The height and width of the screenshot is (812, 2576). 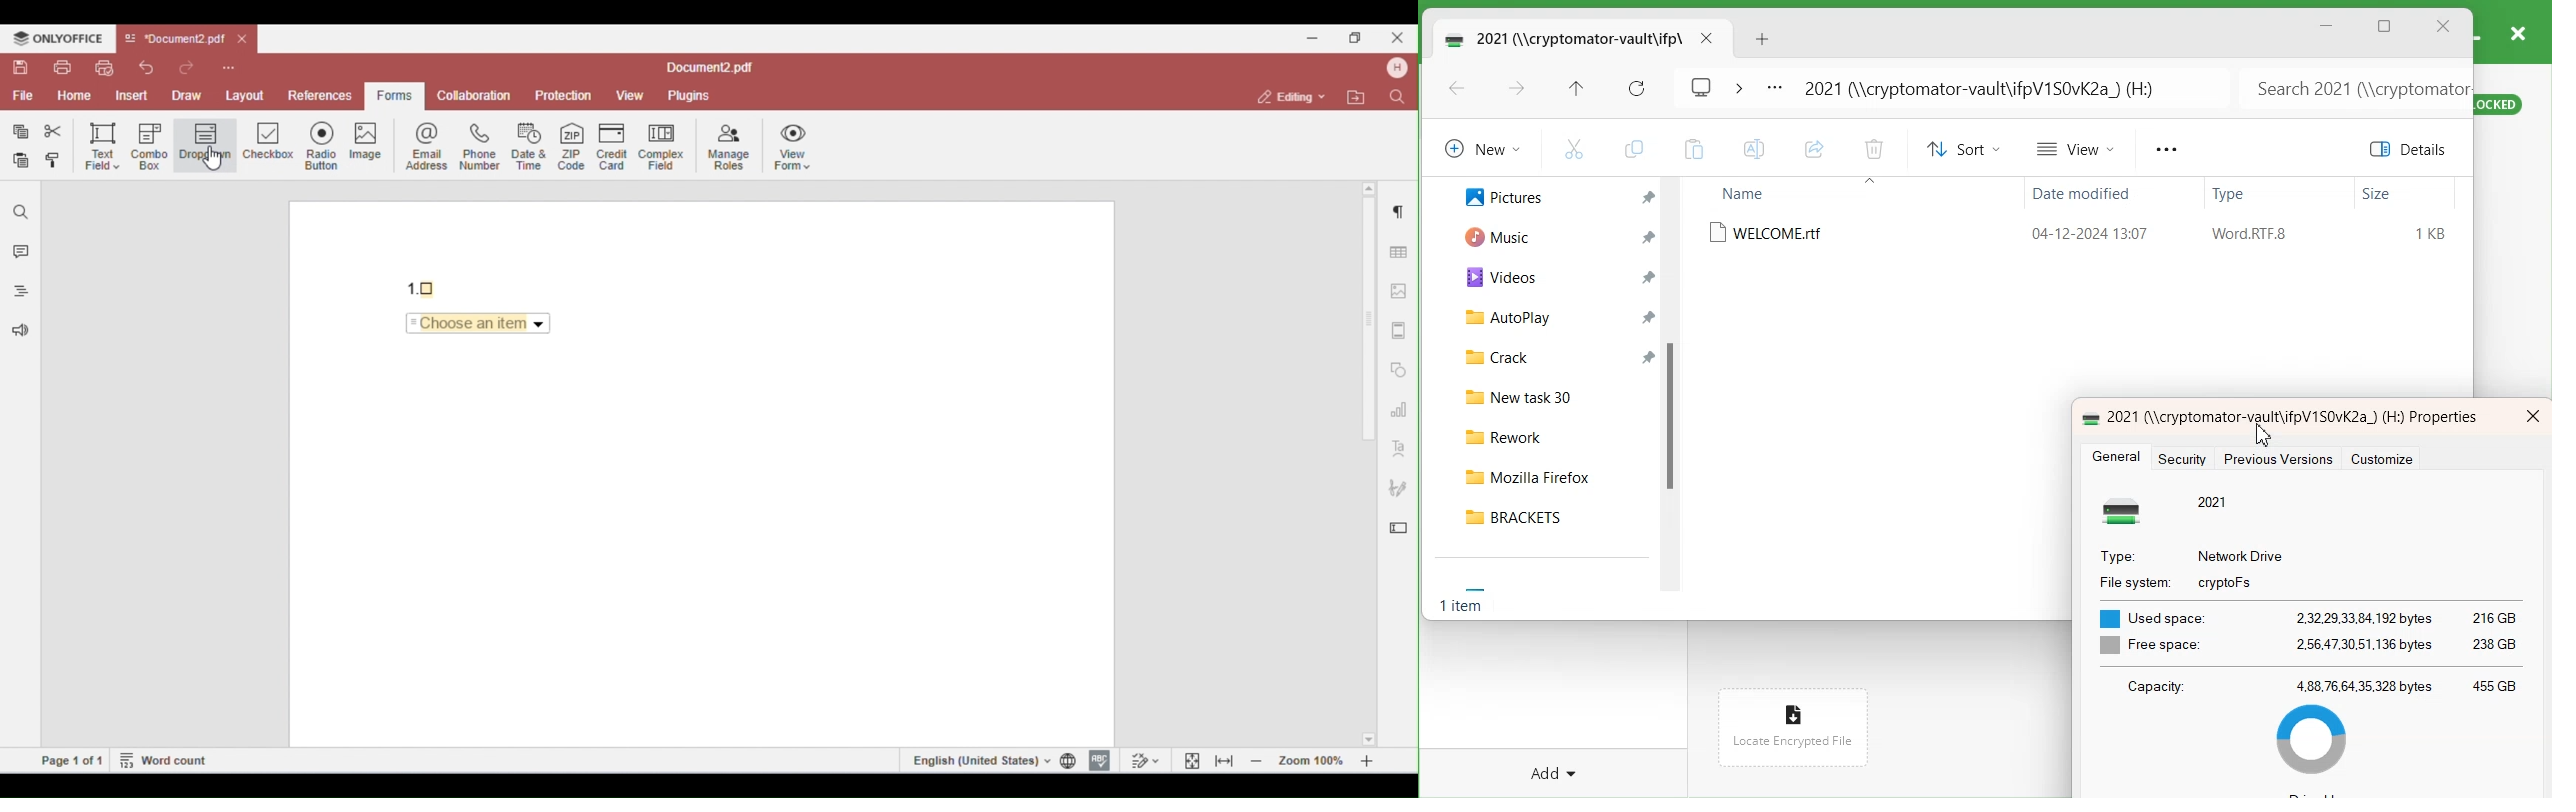 What do you see at coordinates (2498, 641) in the screenshot?
I see `238 GB` at bounding box center [2498, 641].